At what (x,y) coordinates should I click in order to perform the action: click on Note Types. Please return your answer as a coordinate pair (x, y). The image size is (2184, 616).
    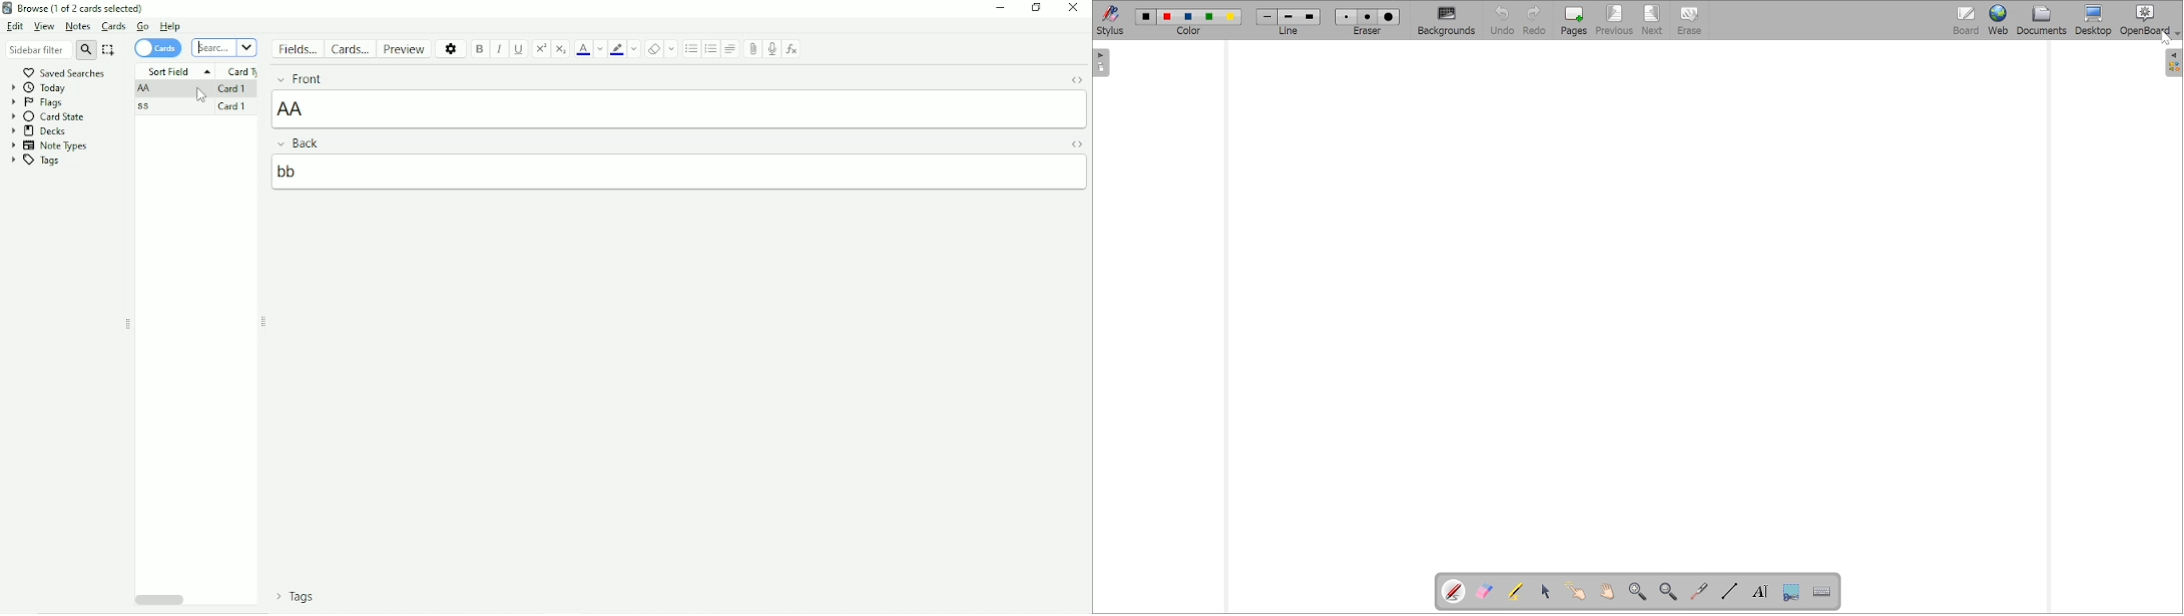
    Looking at the image, I should click on (49, 145).